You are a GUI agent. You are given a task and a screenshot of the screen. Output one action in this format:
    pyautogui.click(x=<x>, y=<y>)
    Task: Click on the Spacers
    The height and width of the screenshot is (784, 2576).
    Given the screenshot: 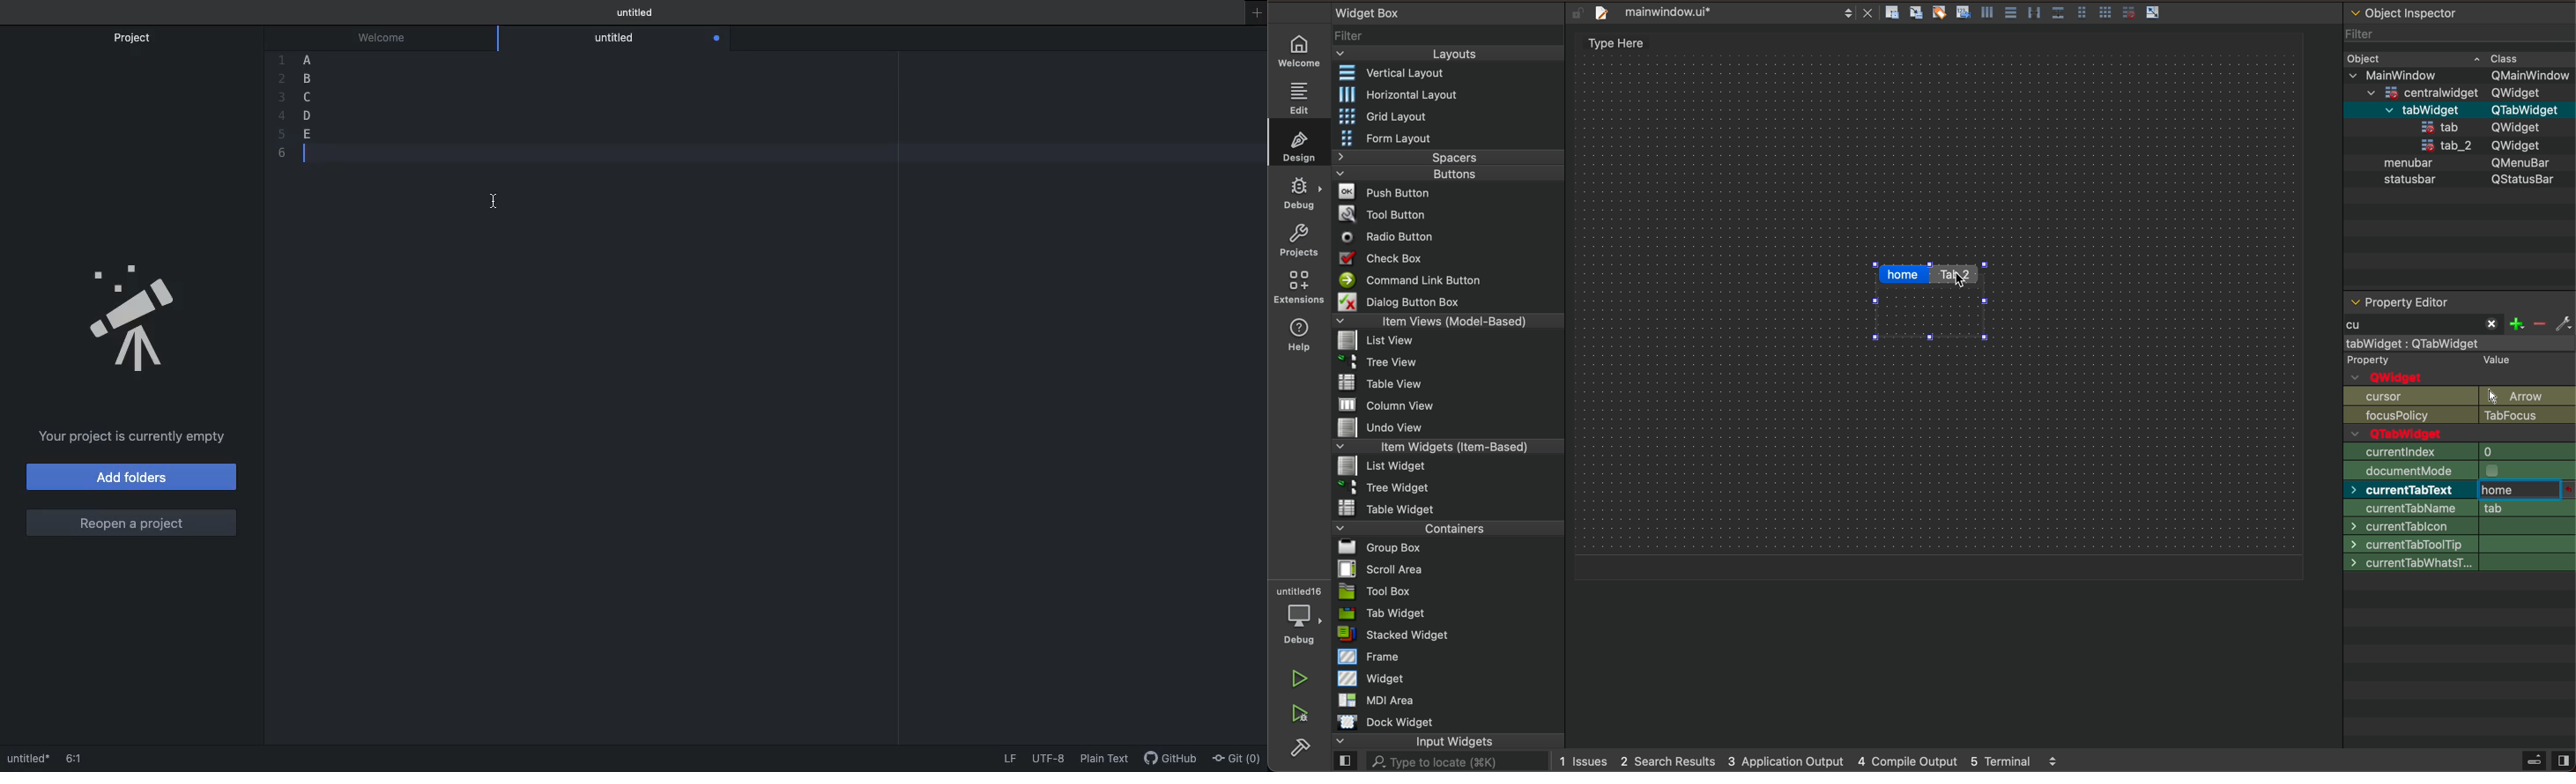 What is the action you would take?
    pyautogui.click(x=1450, y=158)
    